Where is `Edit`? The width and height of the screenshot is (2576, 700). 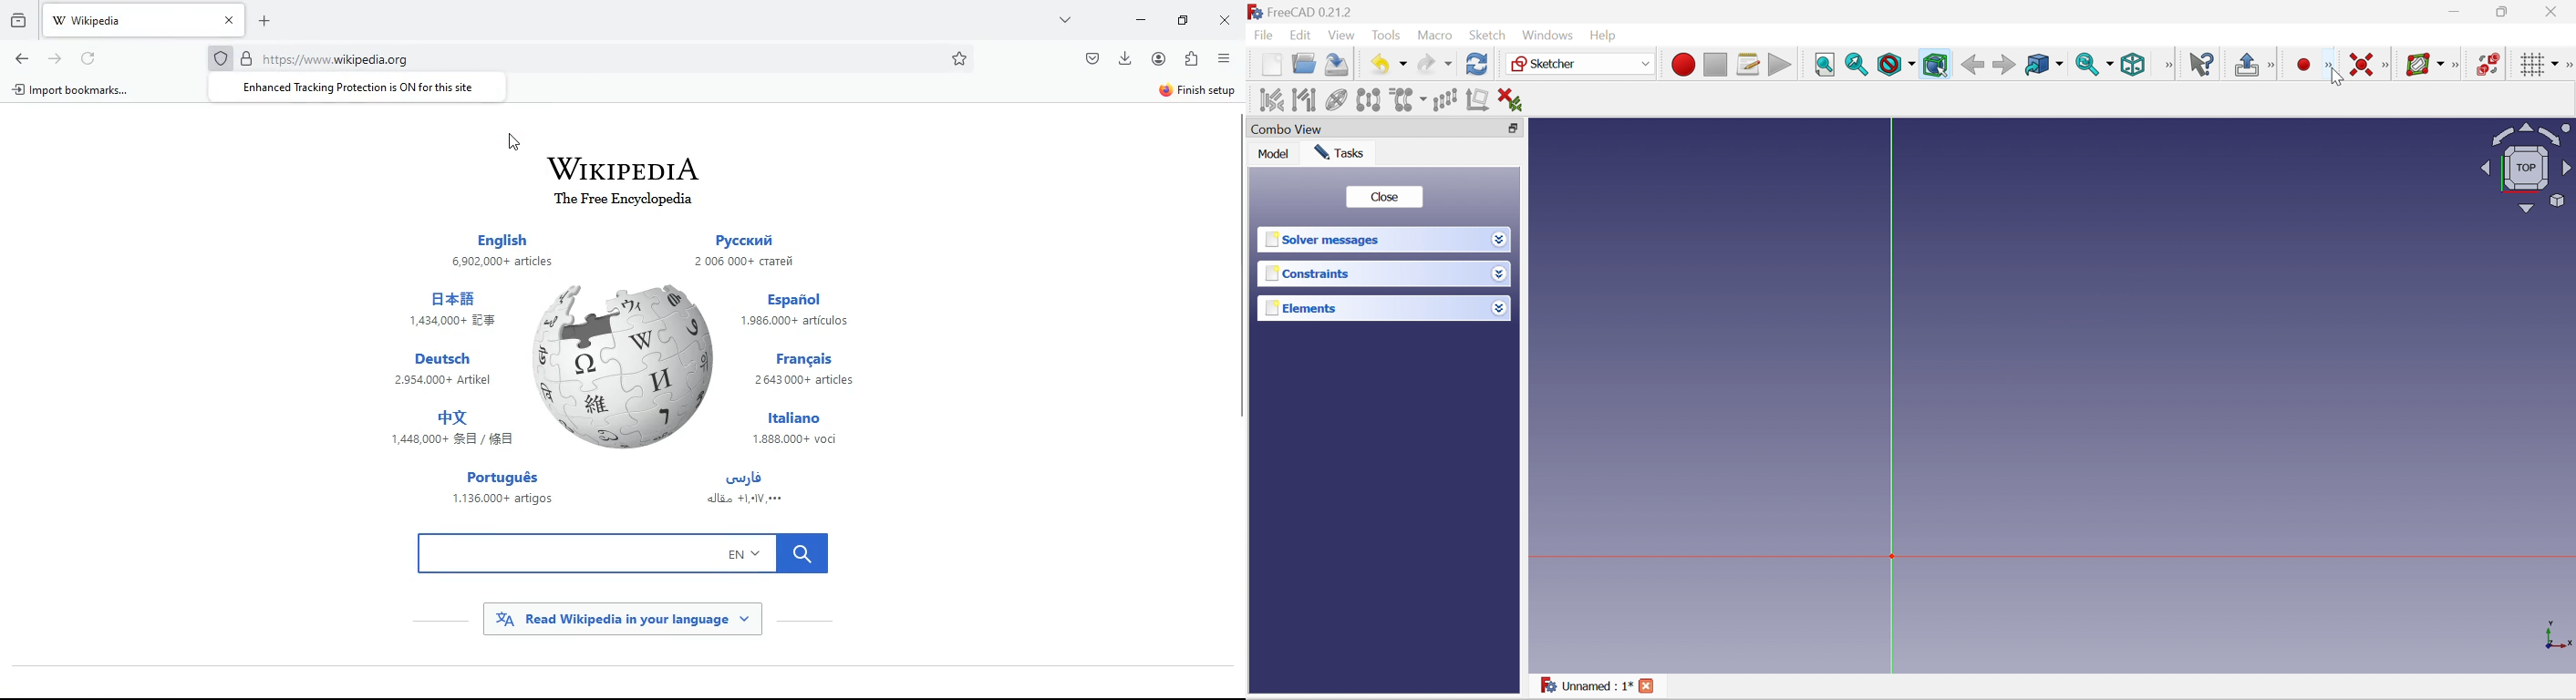 Edit is located at coordinates (1300, 34).